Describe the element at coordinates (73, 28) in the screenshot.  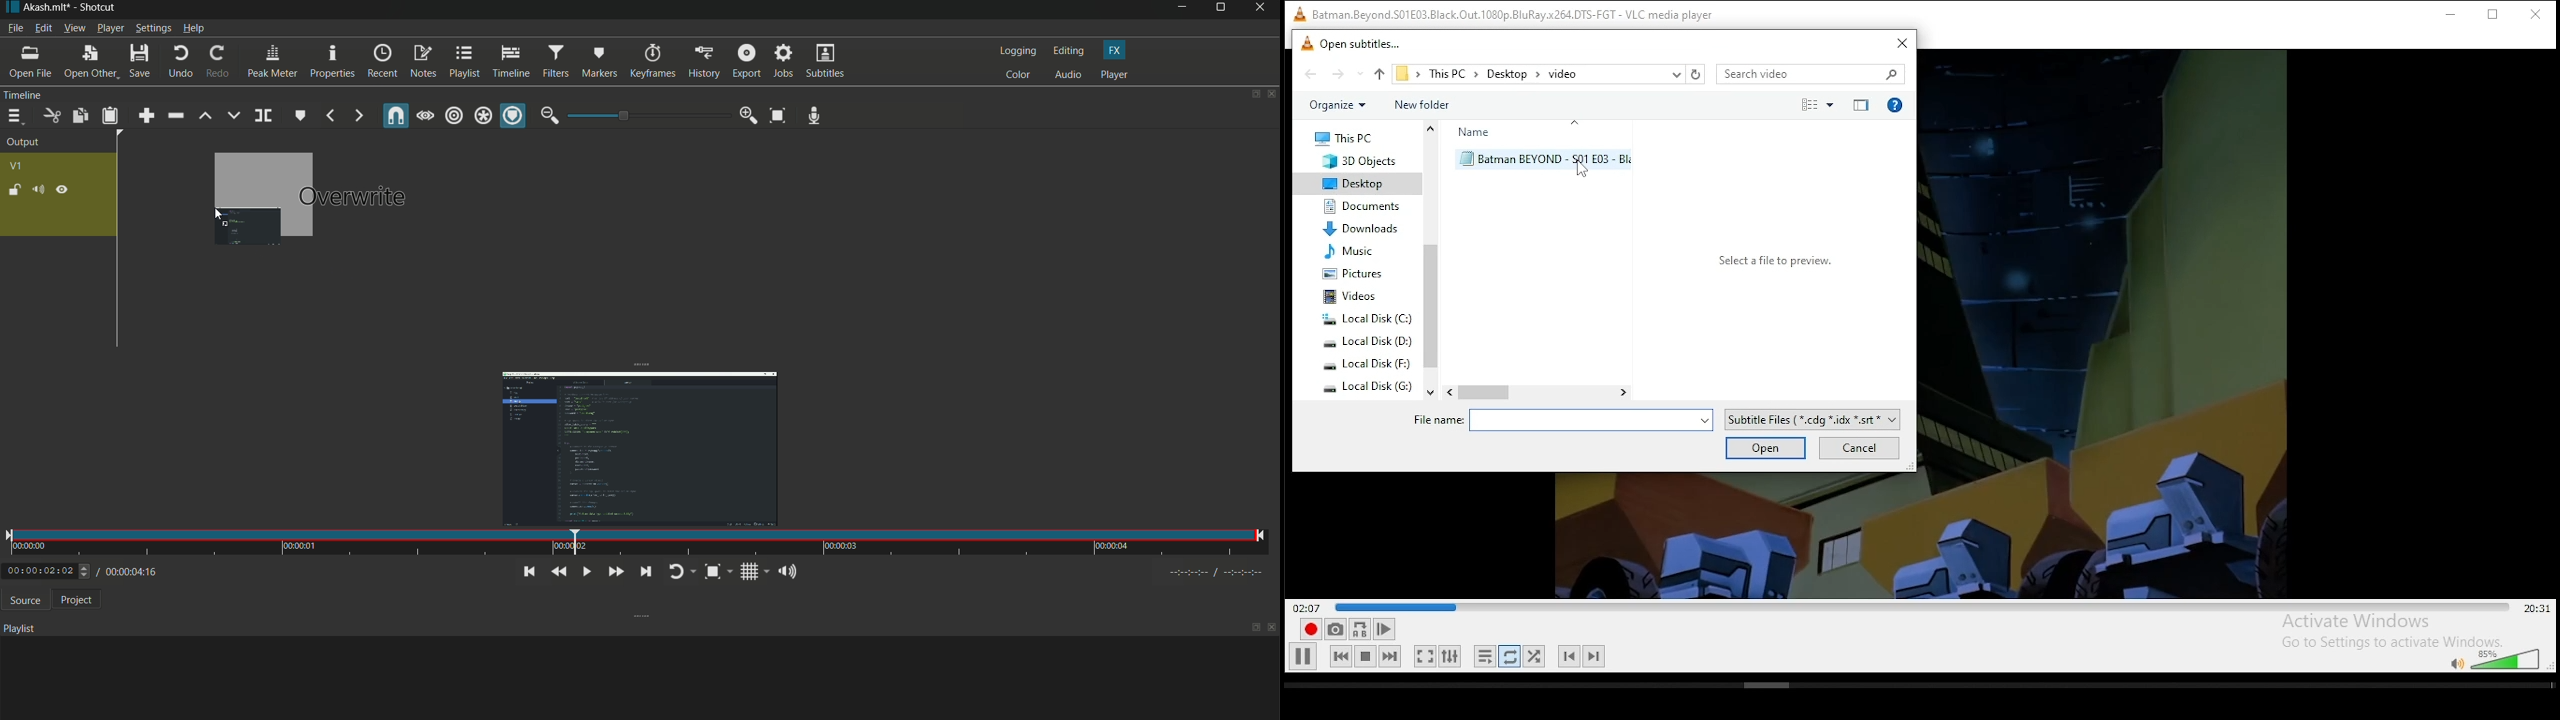
I see `view menu` at that location.